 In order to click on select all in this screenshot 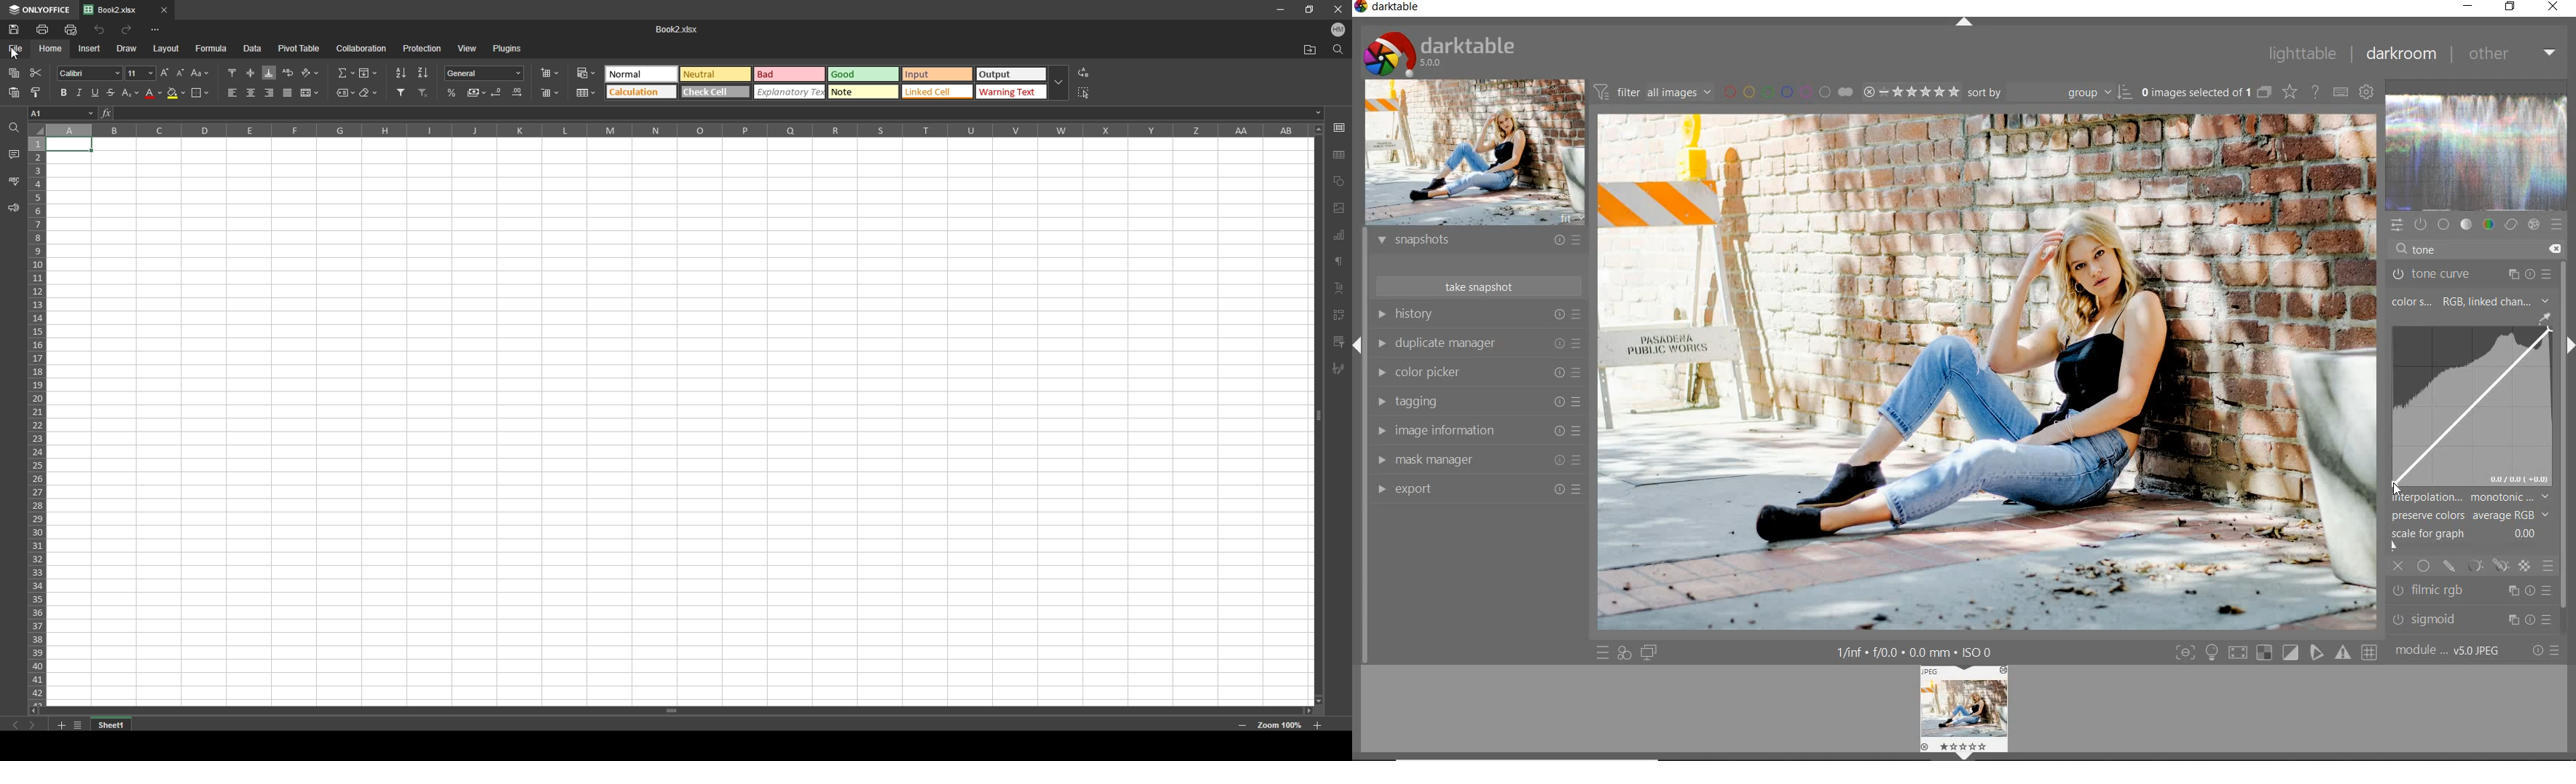, I will do `click(1085, 92)`.